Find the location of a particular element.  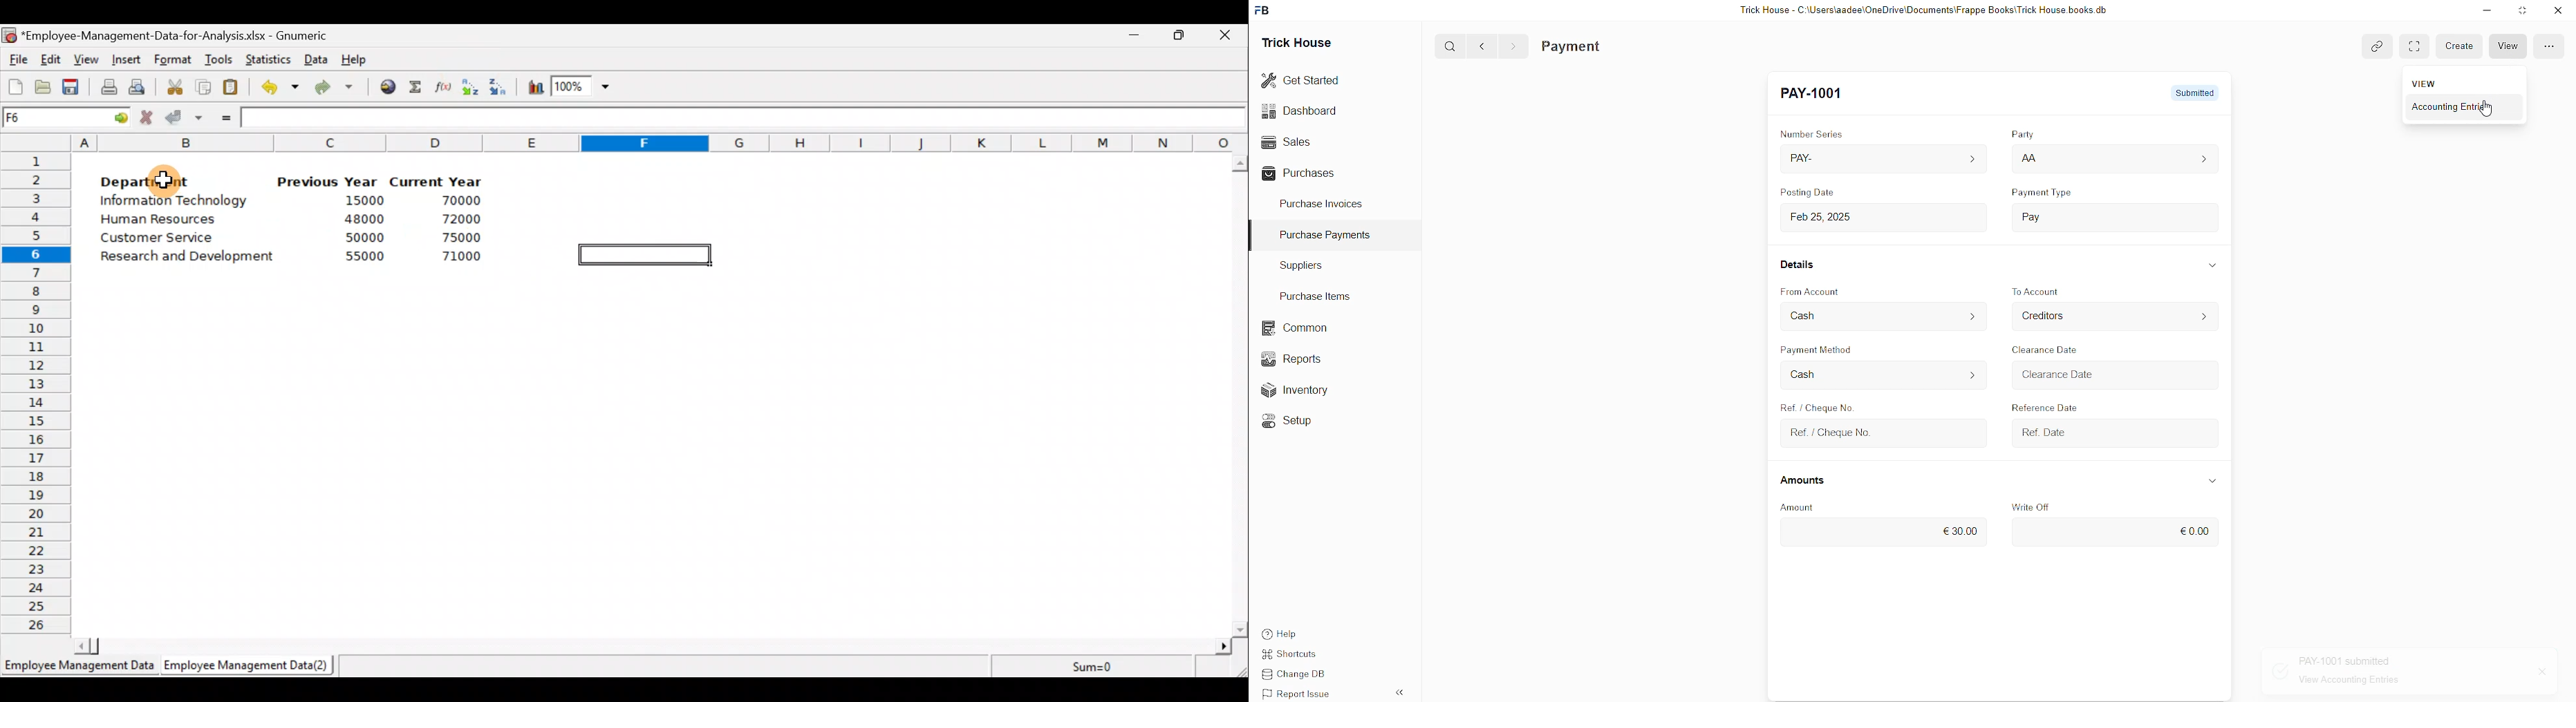

Clearance Date is located at coordinates (2053, 350).